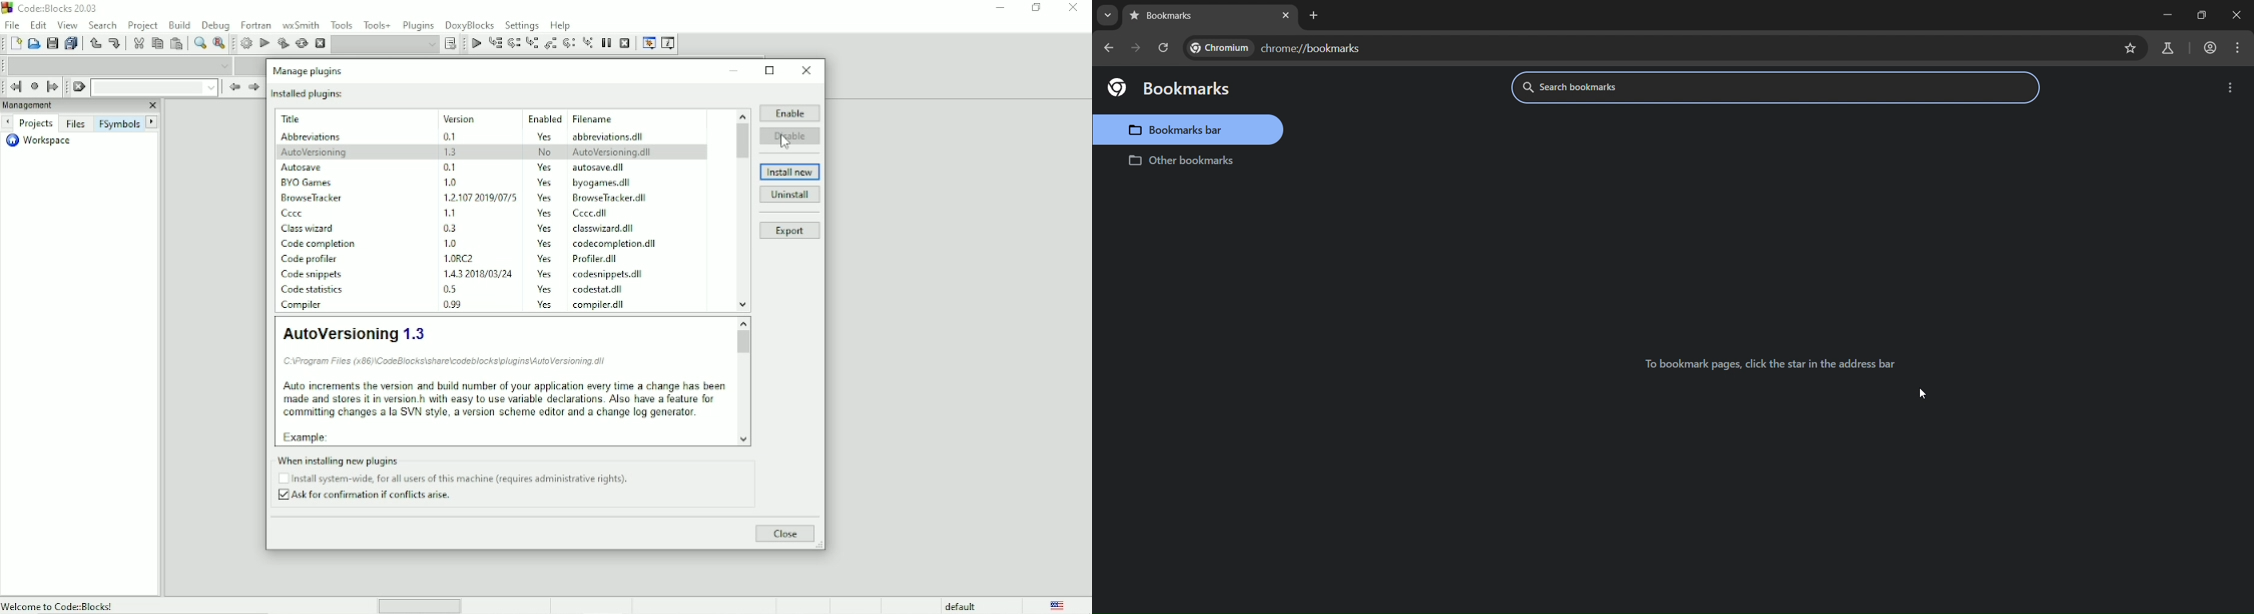  I want to click on Yes, so click(544, 274).